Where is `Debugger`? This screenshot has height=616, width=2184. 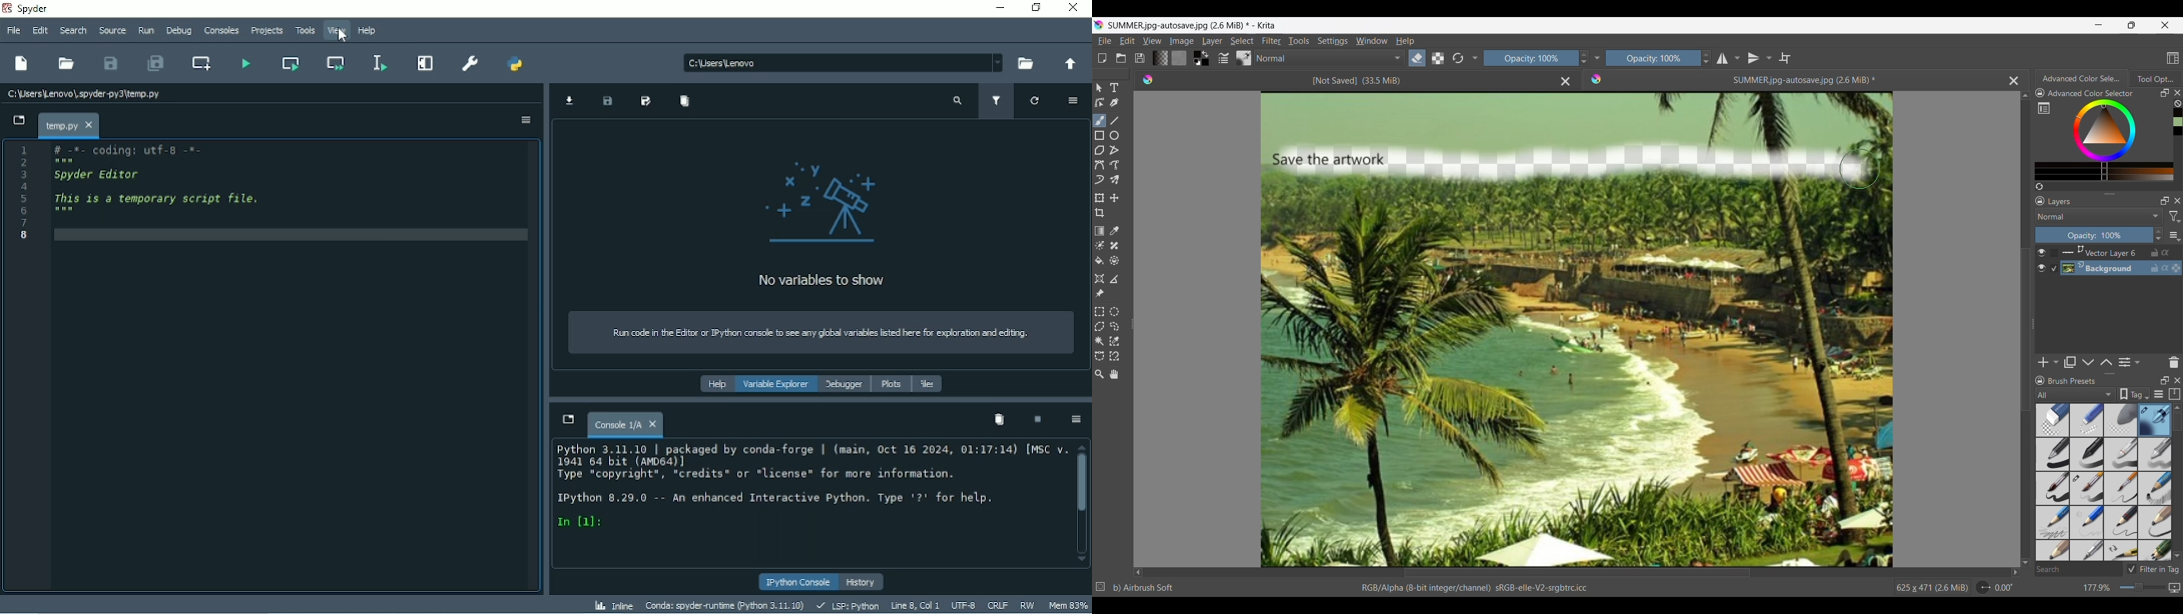
Debugger is located at coordinates (844, 385).